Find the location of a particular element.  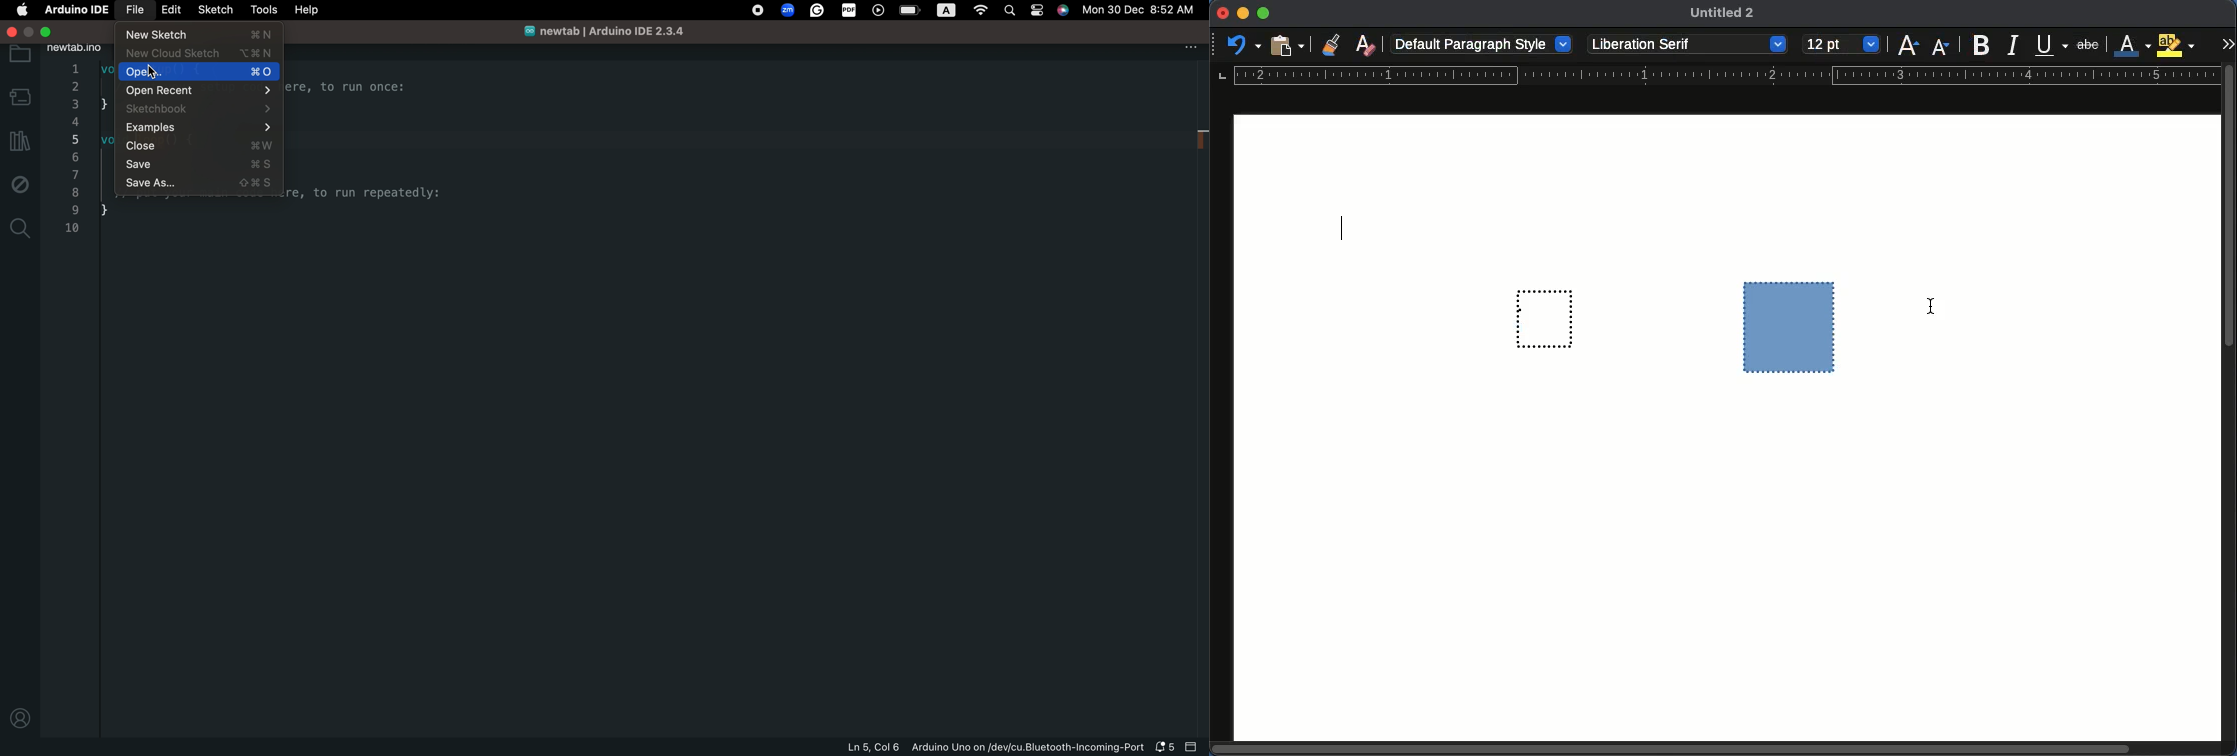

scroll is located at coordinates (2232, 404).